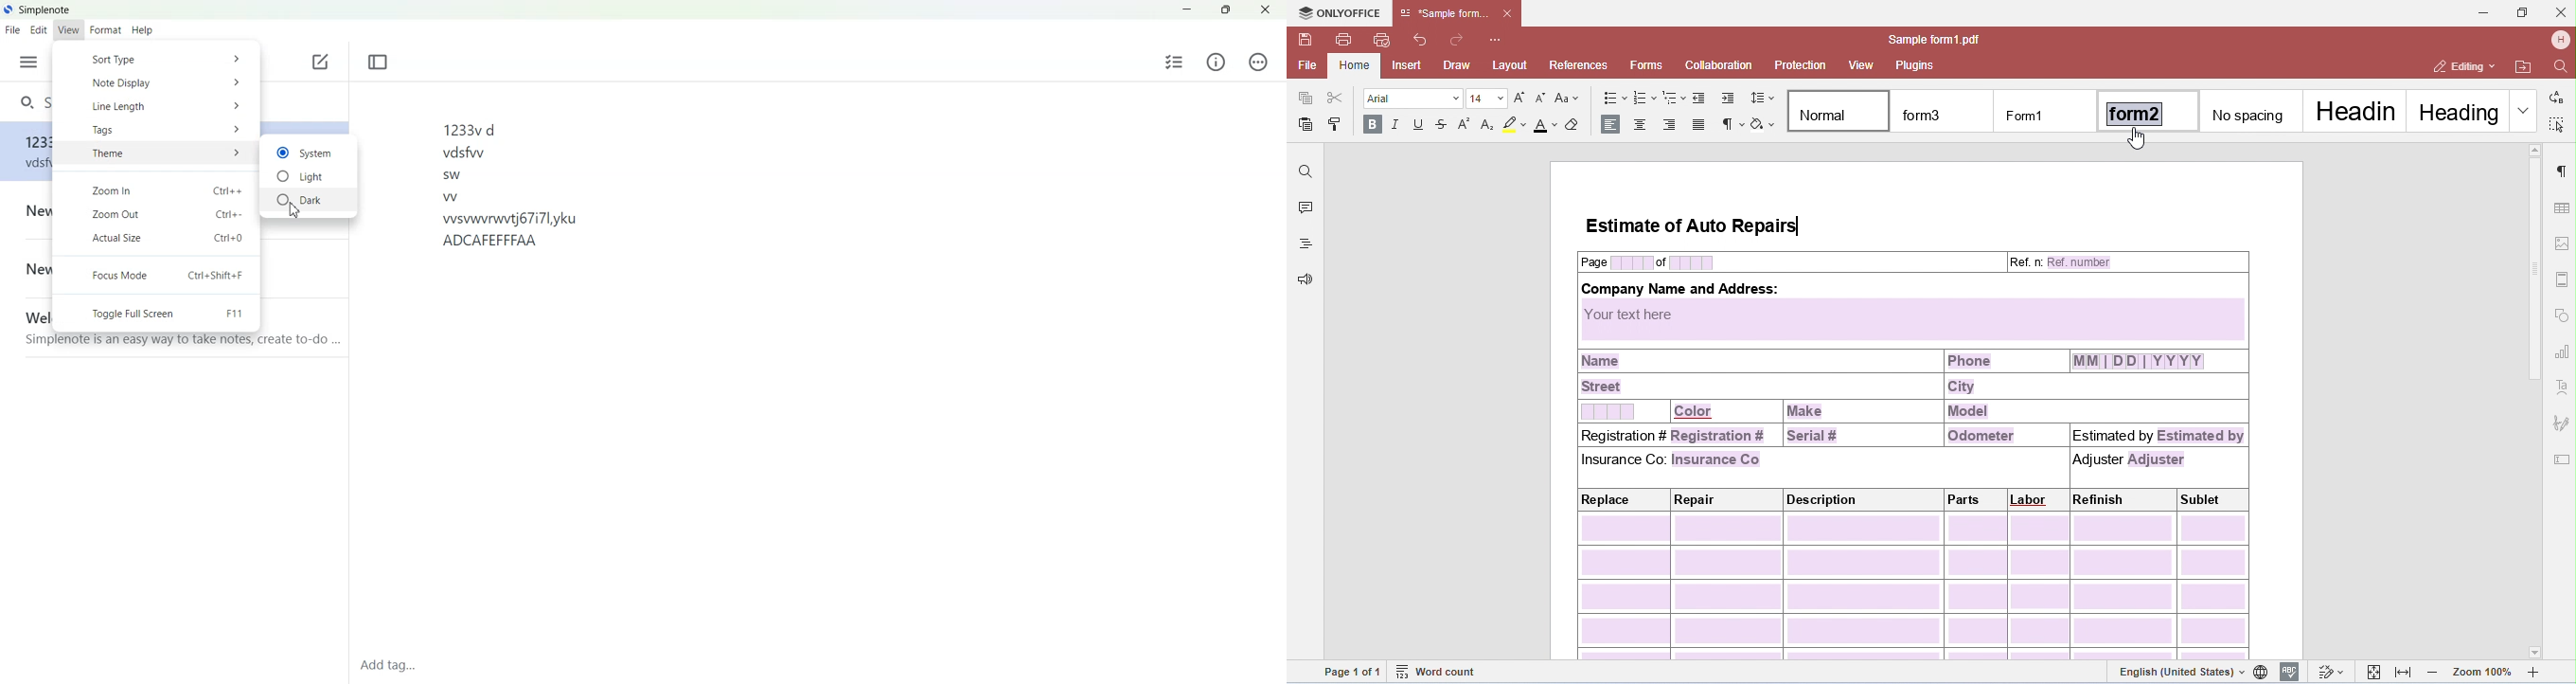 The height and width of the screenshot is (700, 2576). Describe the element at coordinates (156, 215) in the screenshot. I see `Zoom Out` at that location.